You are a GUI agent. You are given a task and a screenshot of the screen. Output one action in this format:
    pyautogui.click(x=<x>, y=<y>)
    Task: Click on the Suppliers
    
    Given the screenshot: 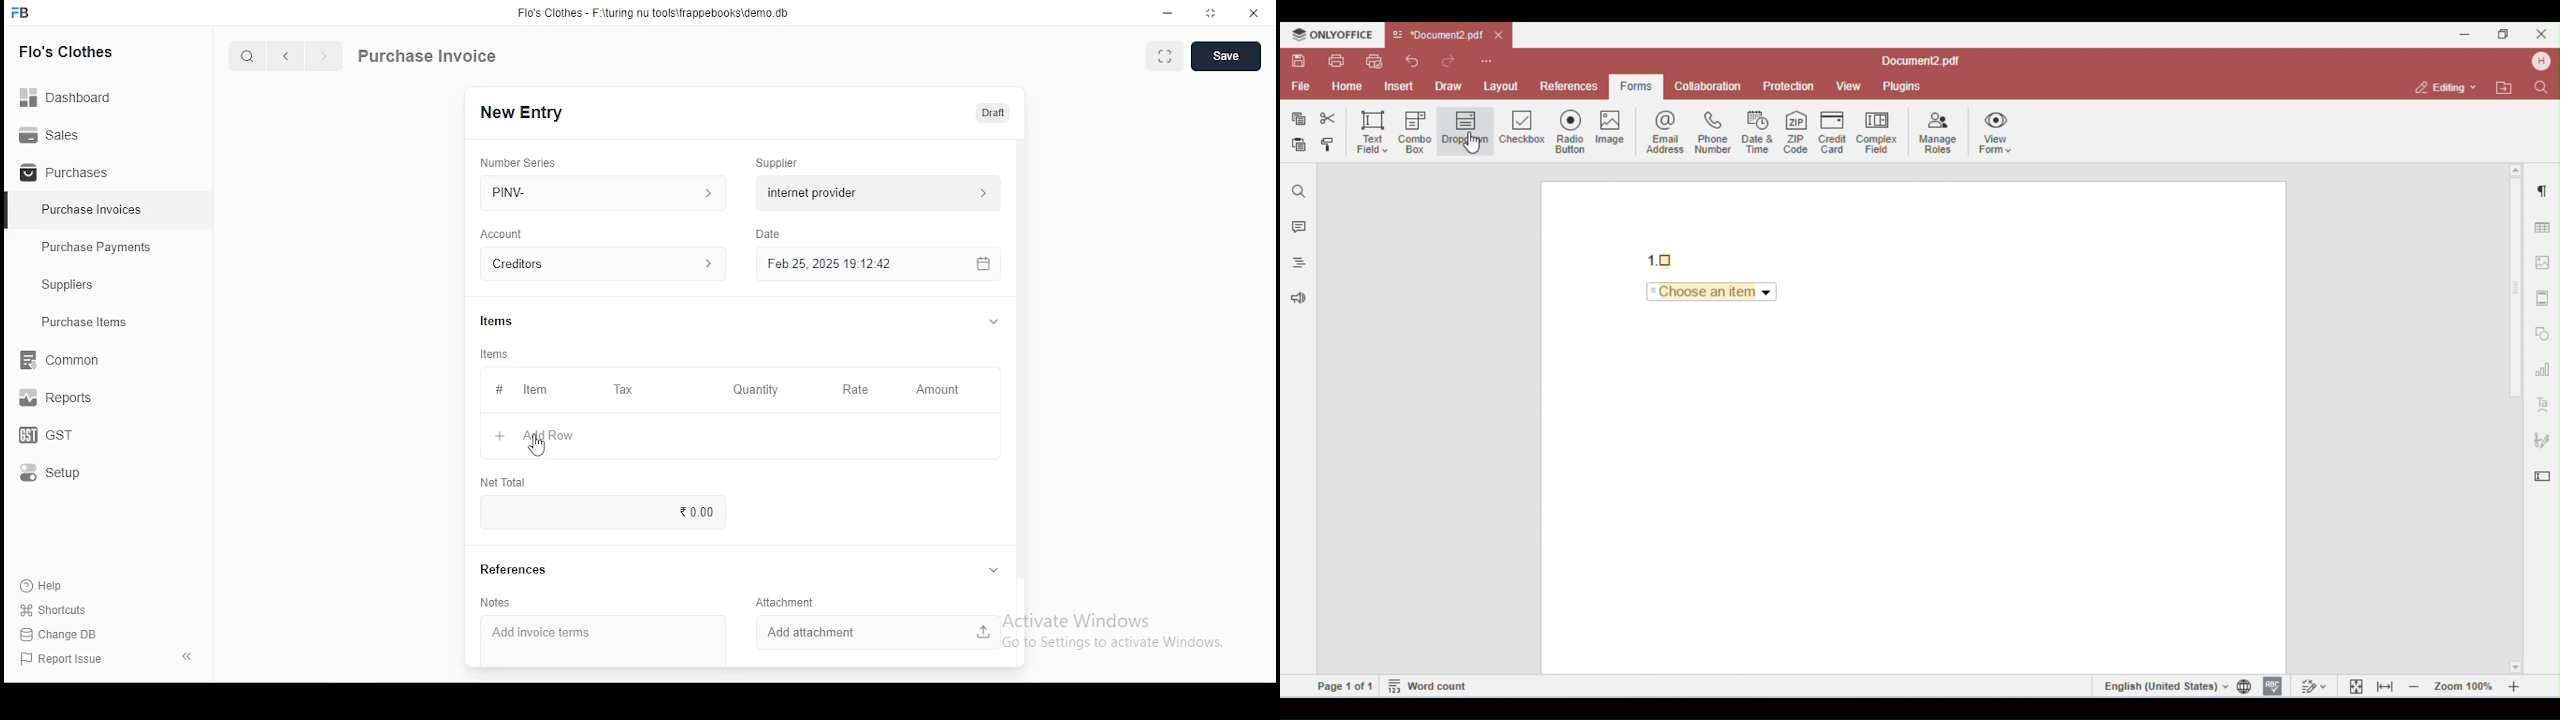 What is the action you would take?
    pyautogui.click(x=72, y=285)
    